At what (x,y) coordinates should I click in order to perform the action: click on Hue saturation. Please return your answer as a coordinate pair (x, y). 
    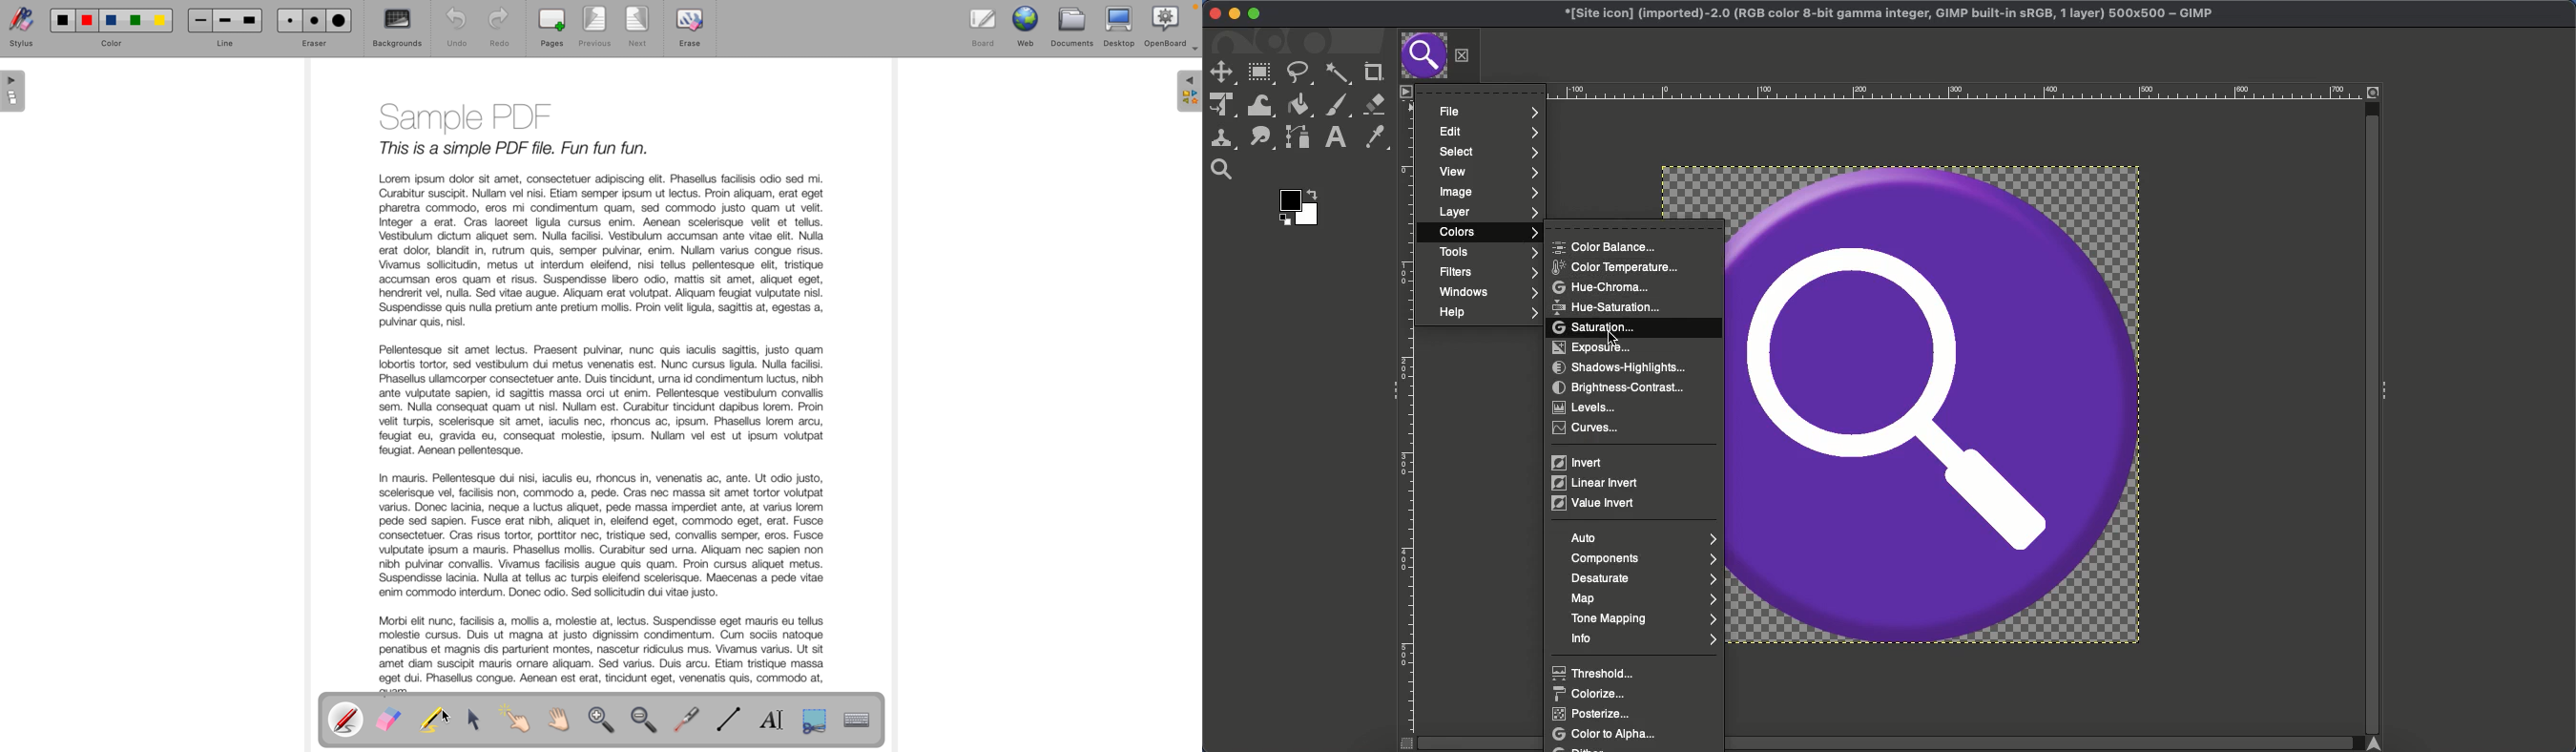
    Looking at the image, I should click on (1606, 306).